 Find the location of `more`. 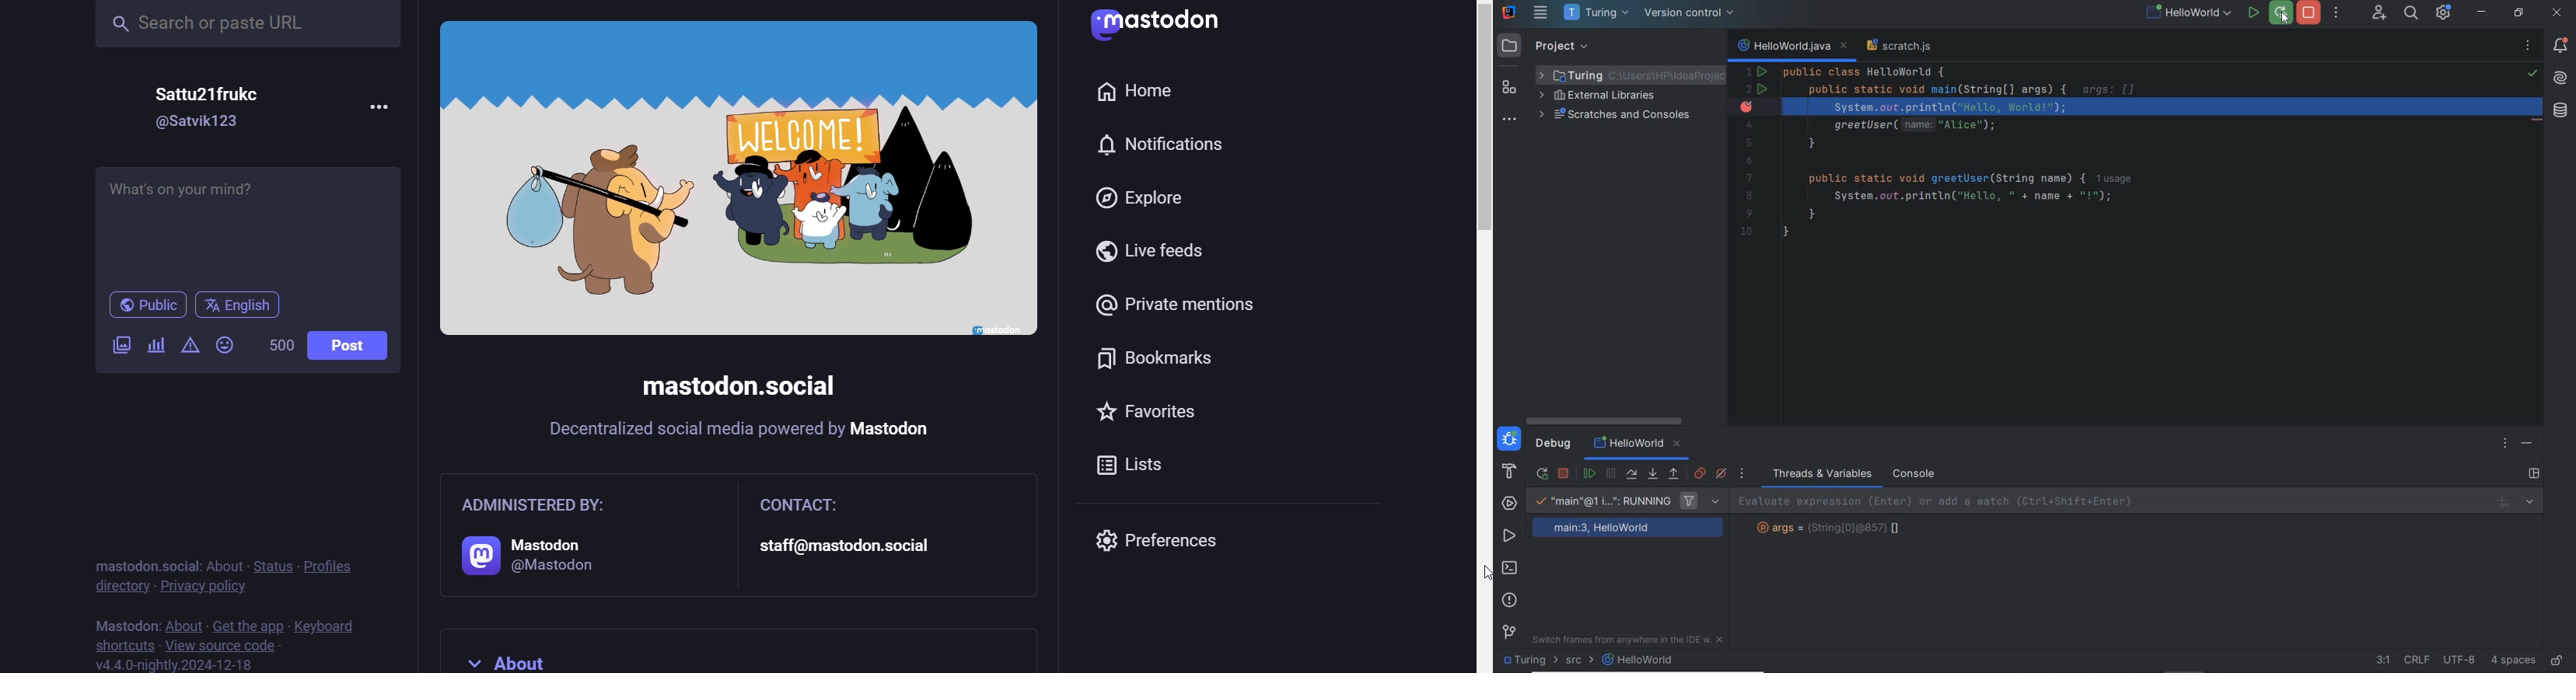

more is located at coordinates (381, 106).